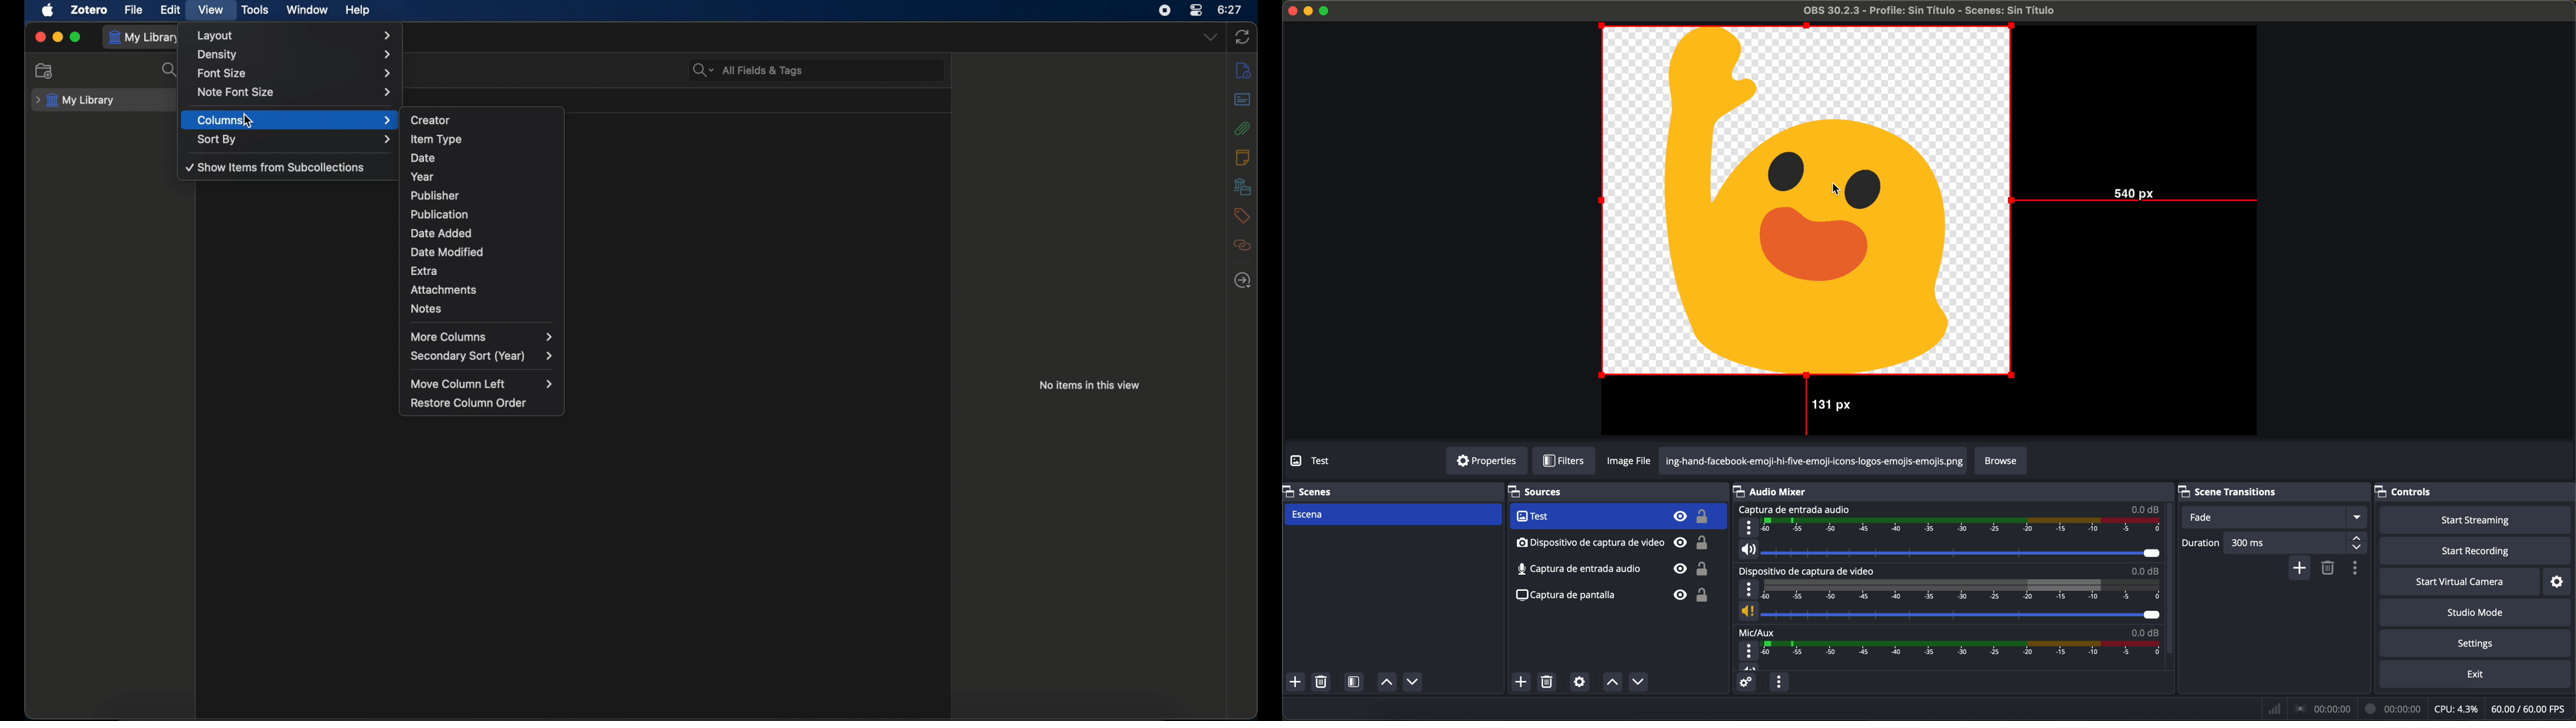  Describe the element at coordinates (1386, 682) in the screenshot. I see `move scene up` at that location.